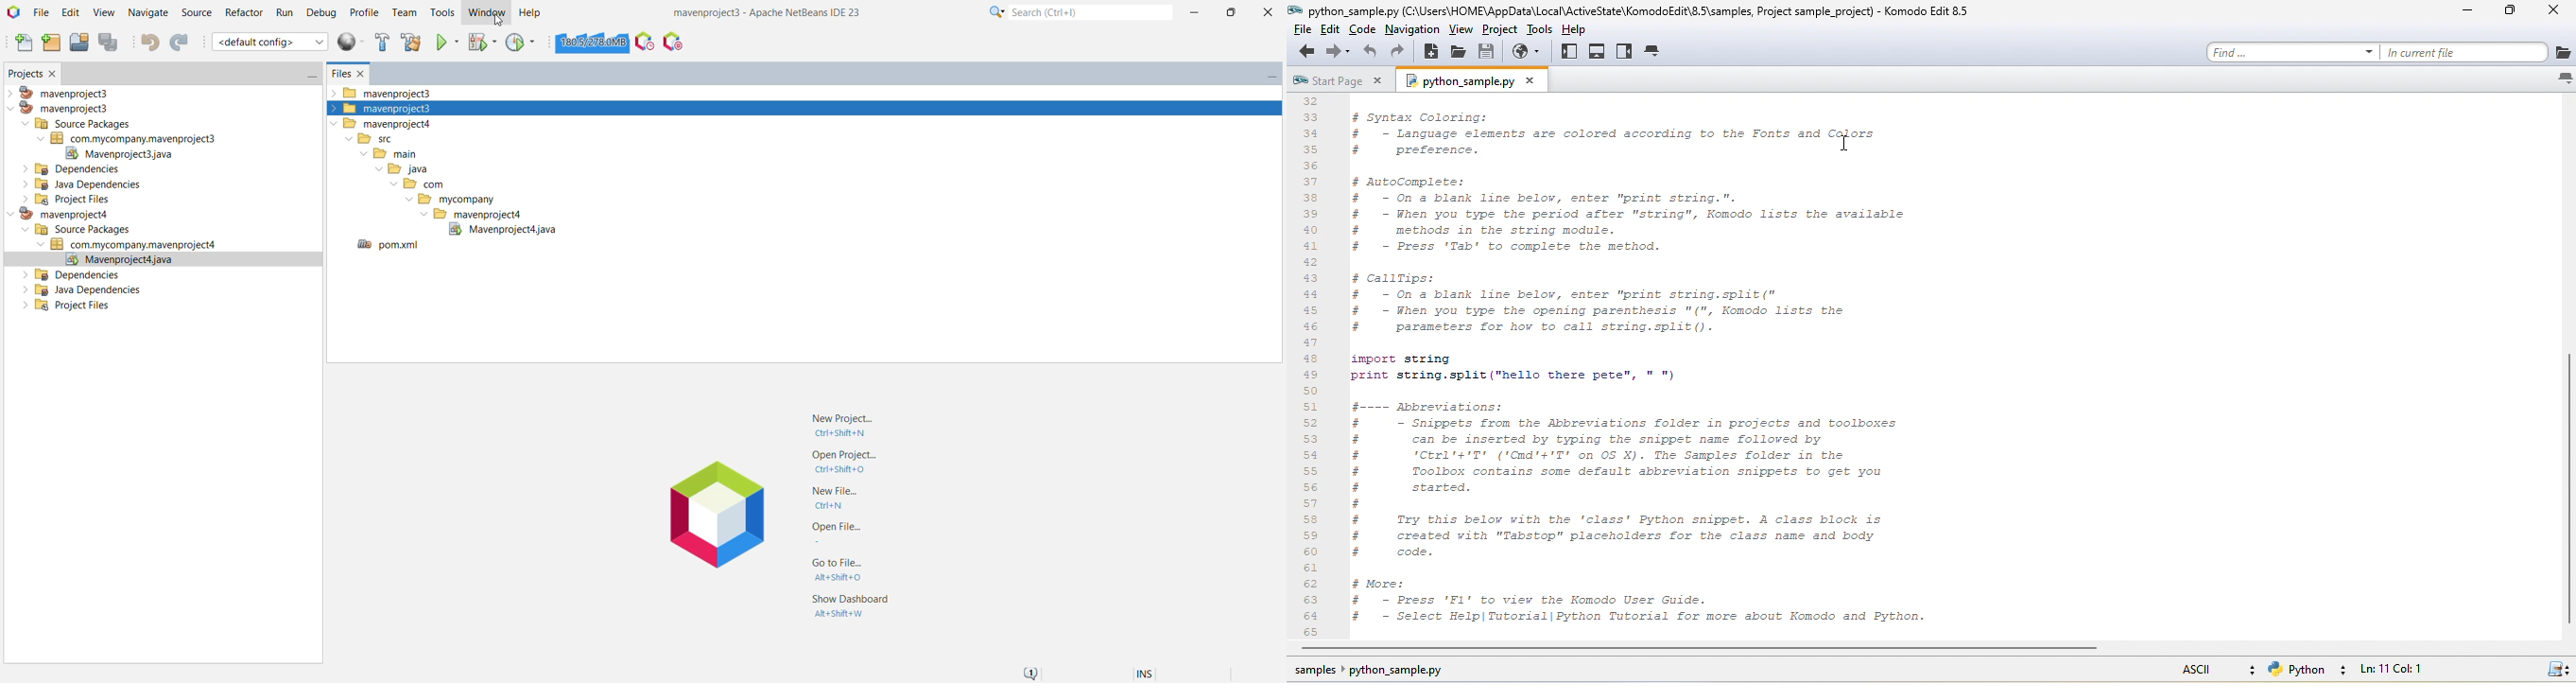 This screenshot has width=2576, height=700. I want to click on Cursor, so click(1841, 143).